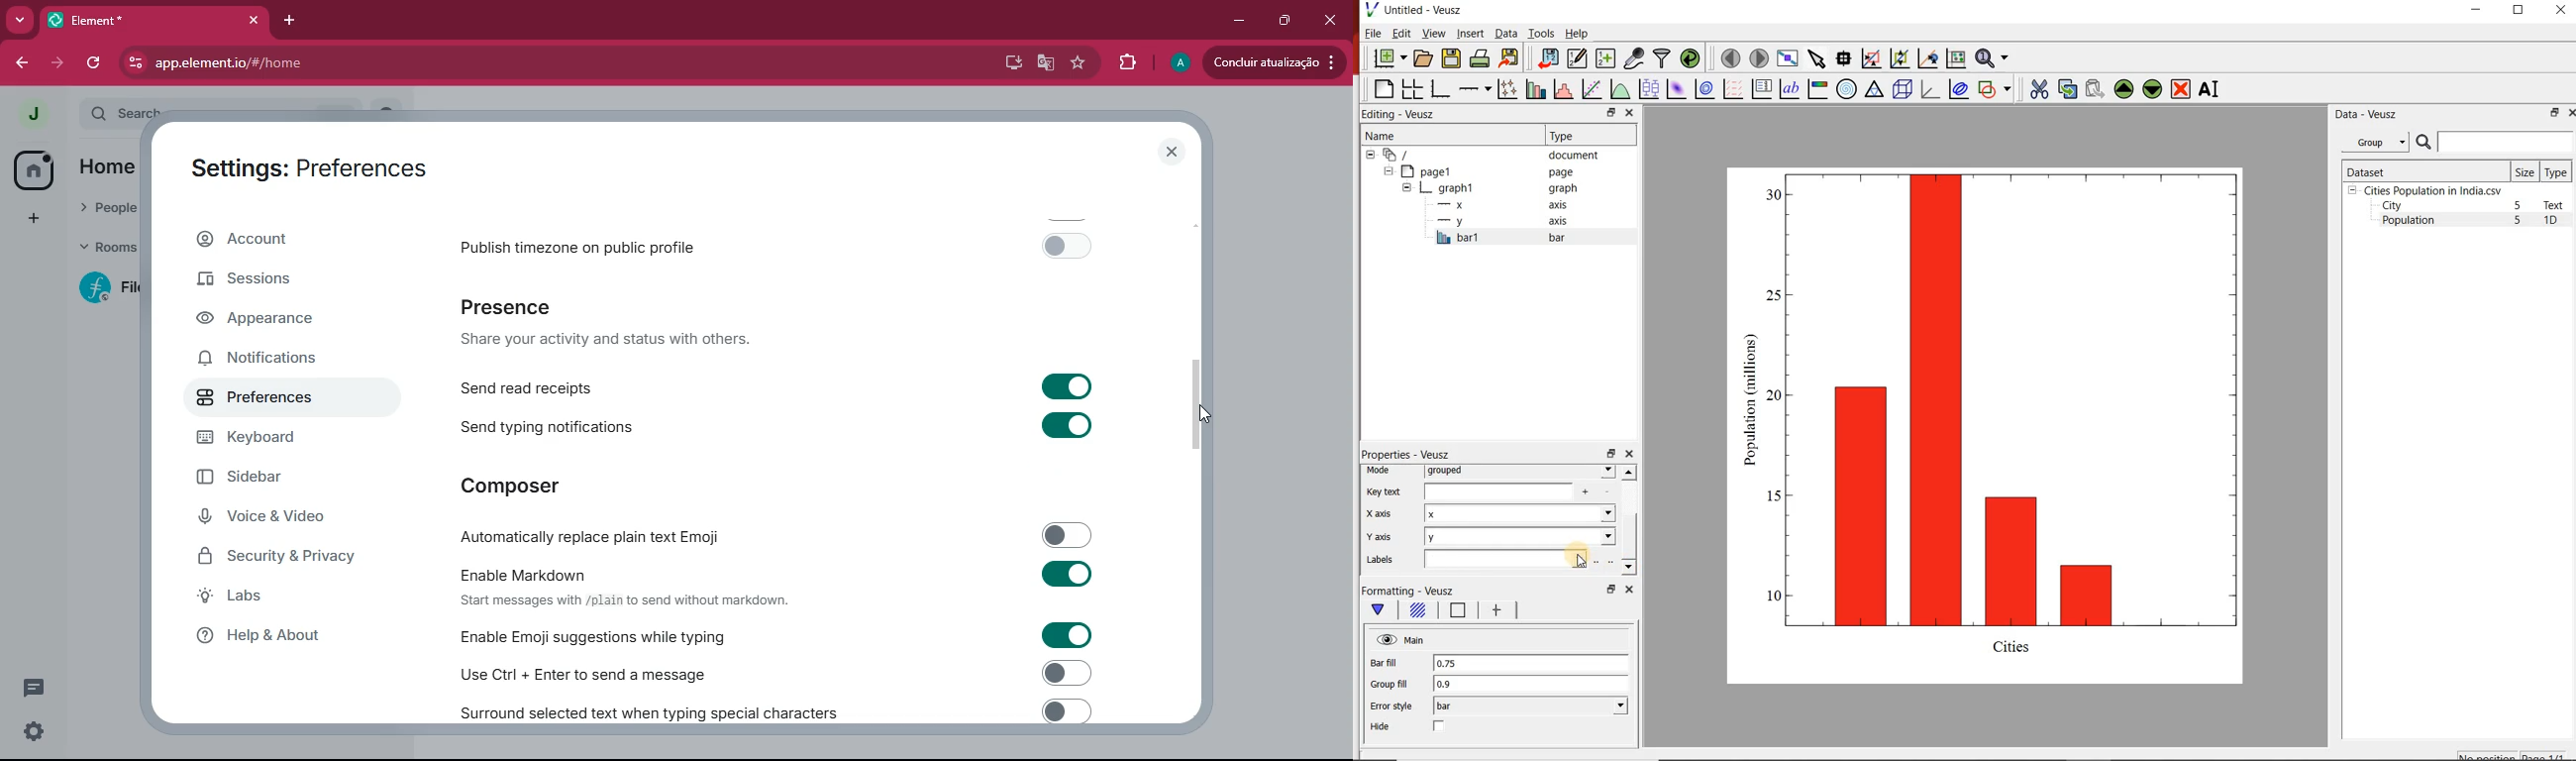 This screenshot has width=2576, height=784. Describe the element at coordinates (277, 443) in the screenshot. I see `keyboard` at that location.